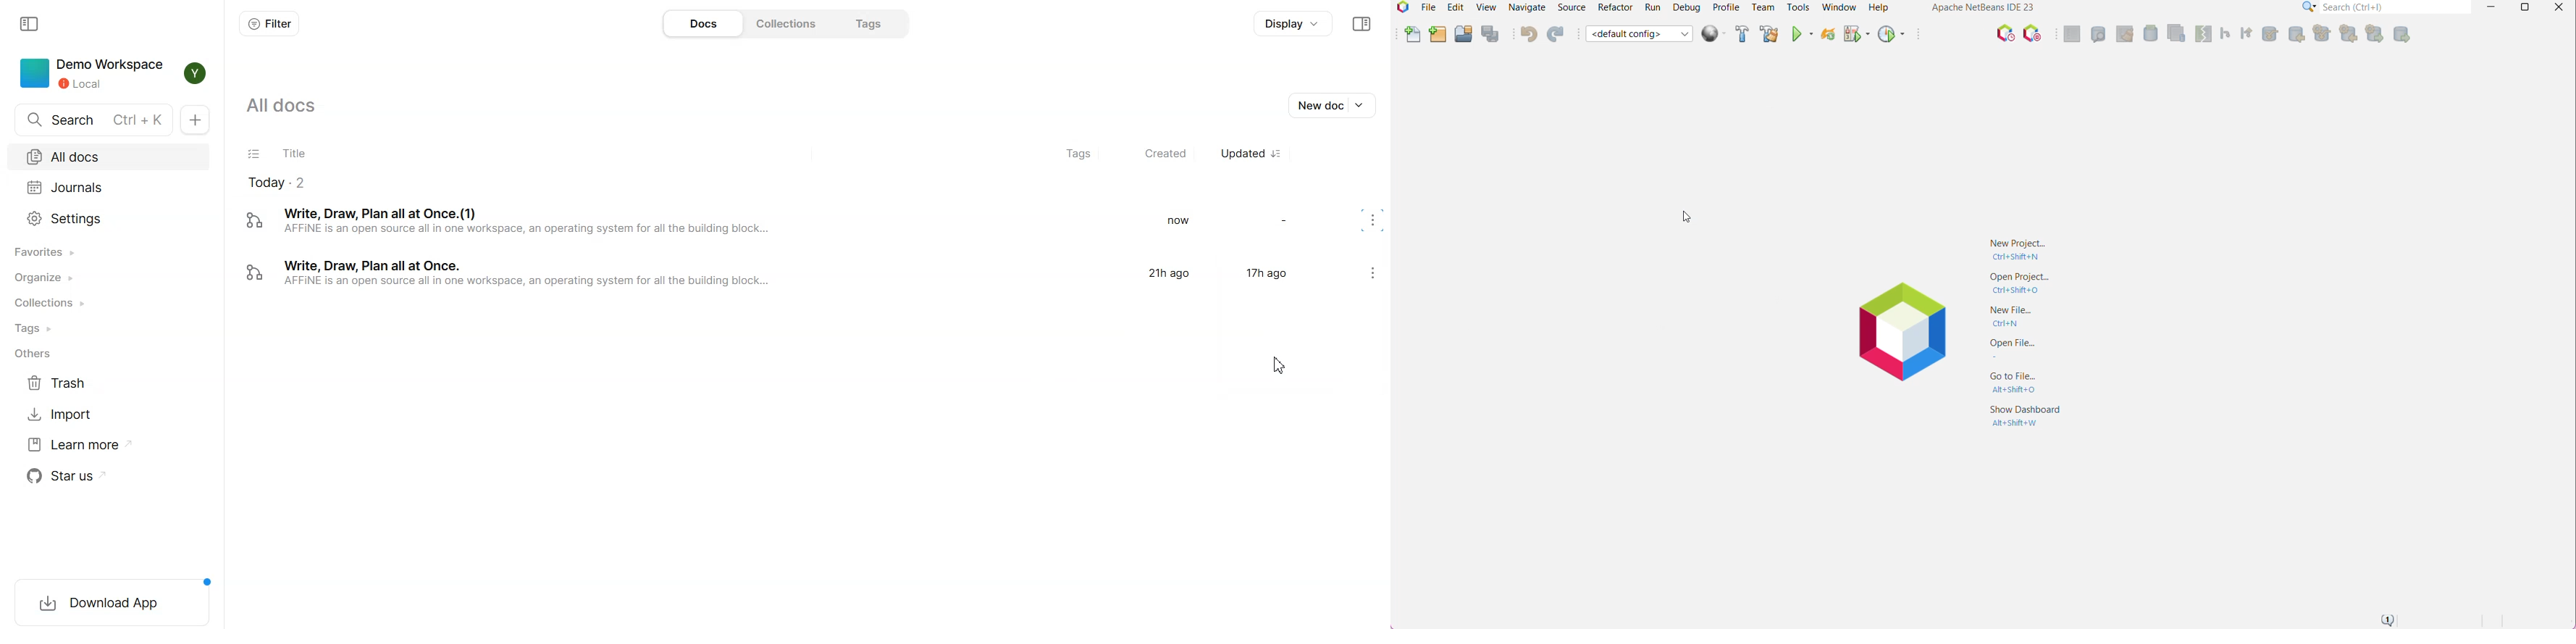  I want to click on Pull from Upstream, so click(2269, 34).